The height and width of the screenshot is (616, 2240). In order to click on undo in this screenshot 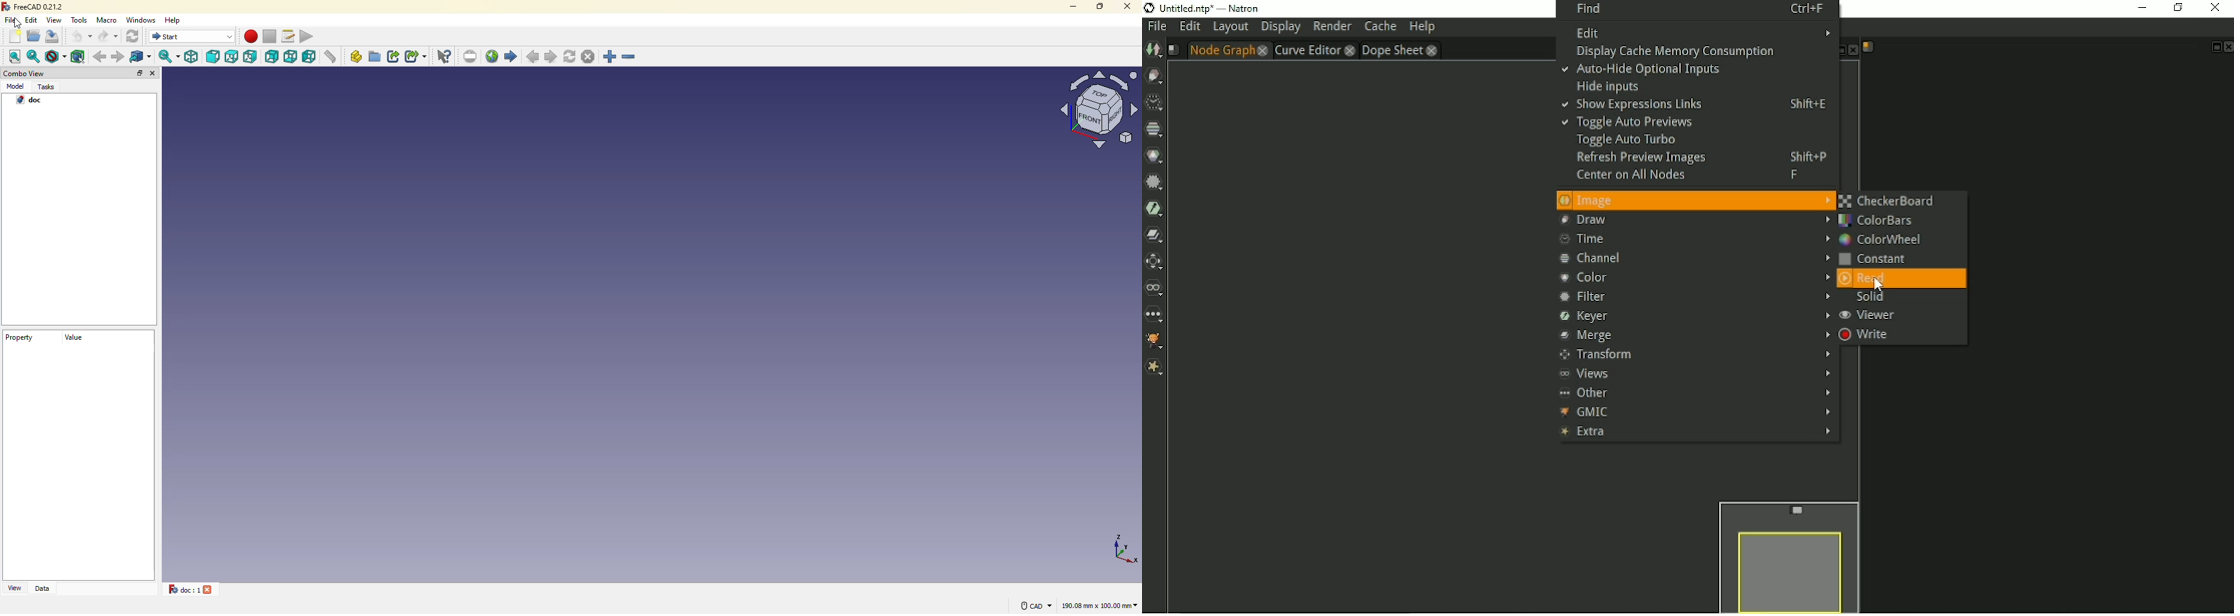, I will do `click(82, 37)`.